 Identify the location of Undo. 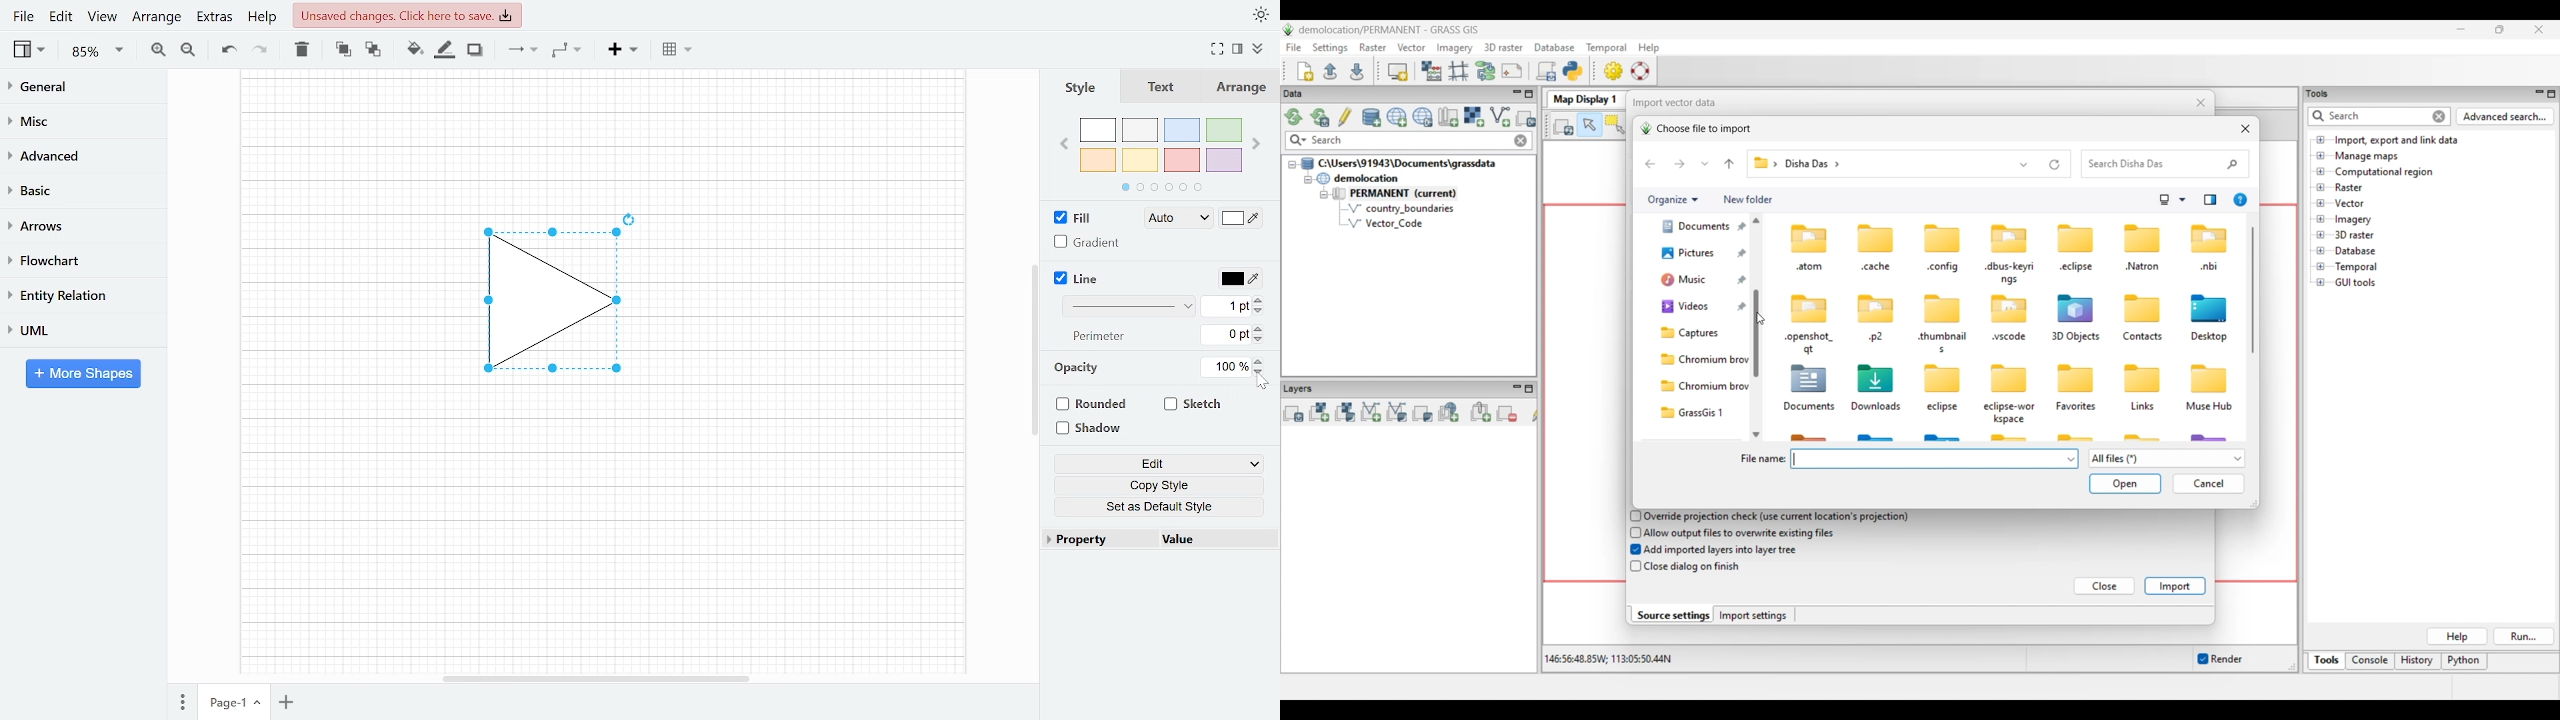
(228, 50).